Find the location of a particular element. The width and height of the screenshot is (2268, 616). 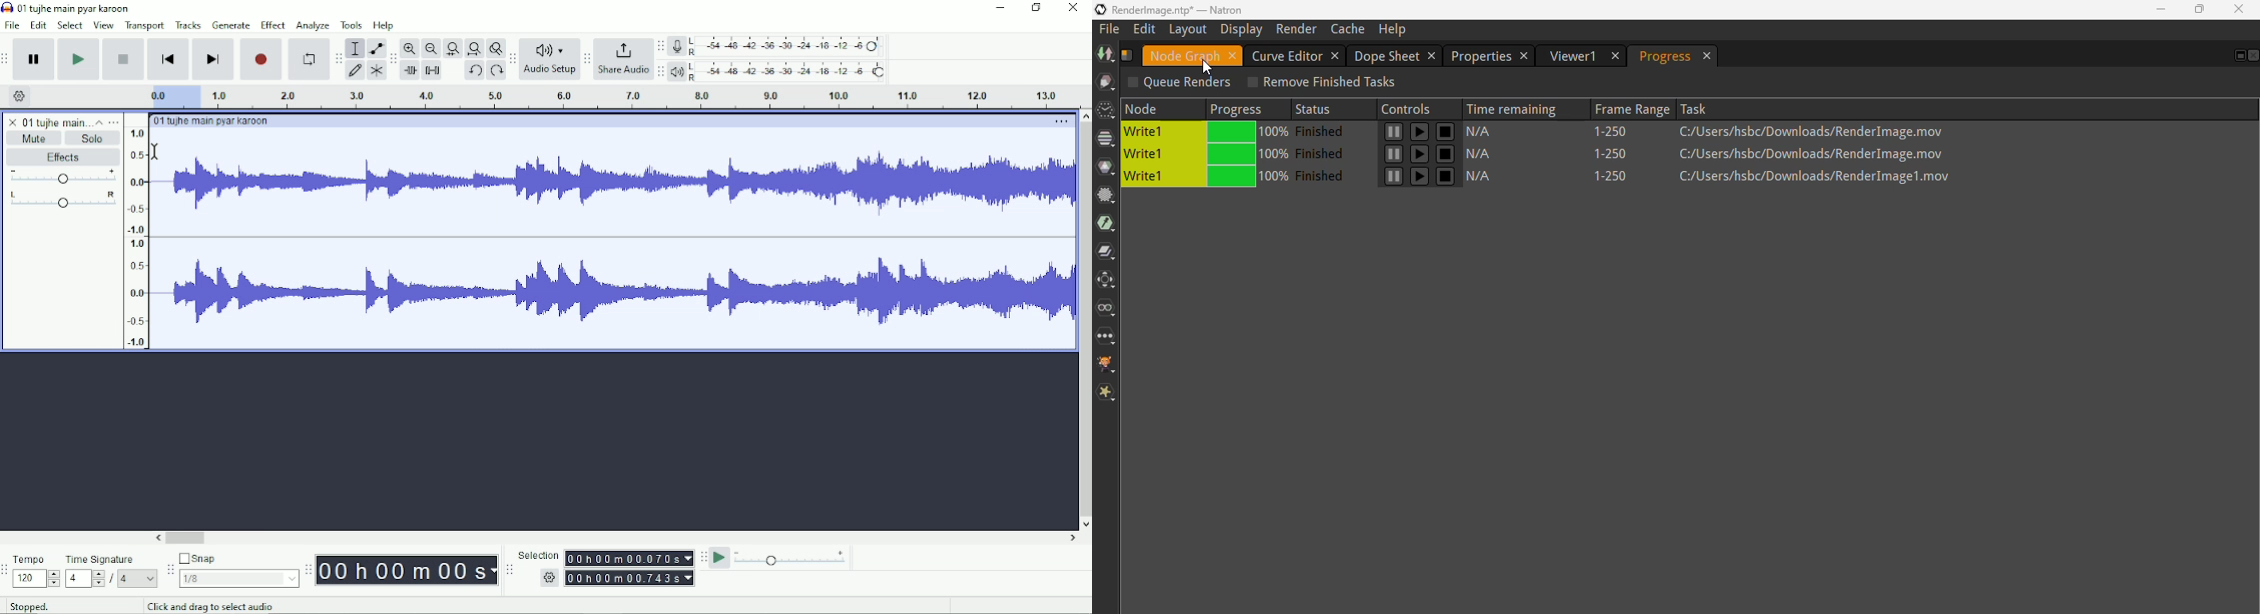

Help is located at coordinates (385, 26).